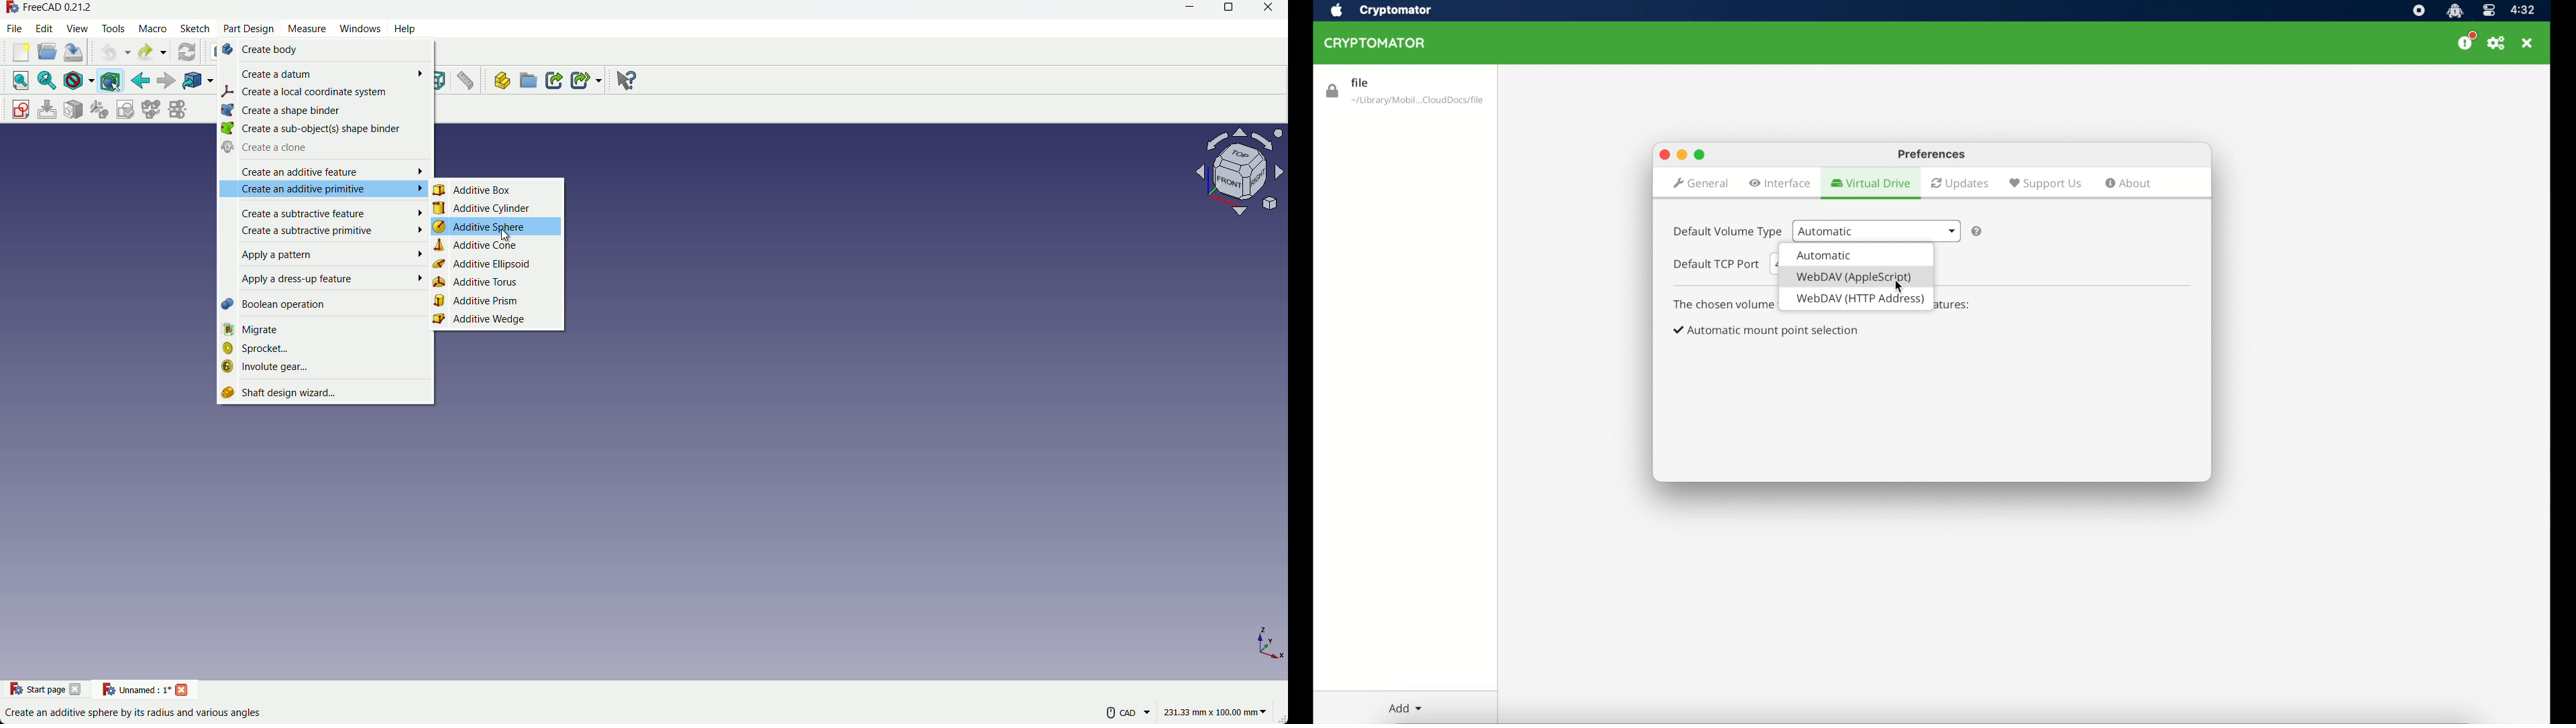 The image size is (2576, 728). I want to click on part design menu, so click(250, 30).